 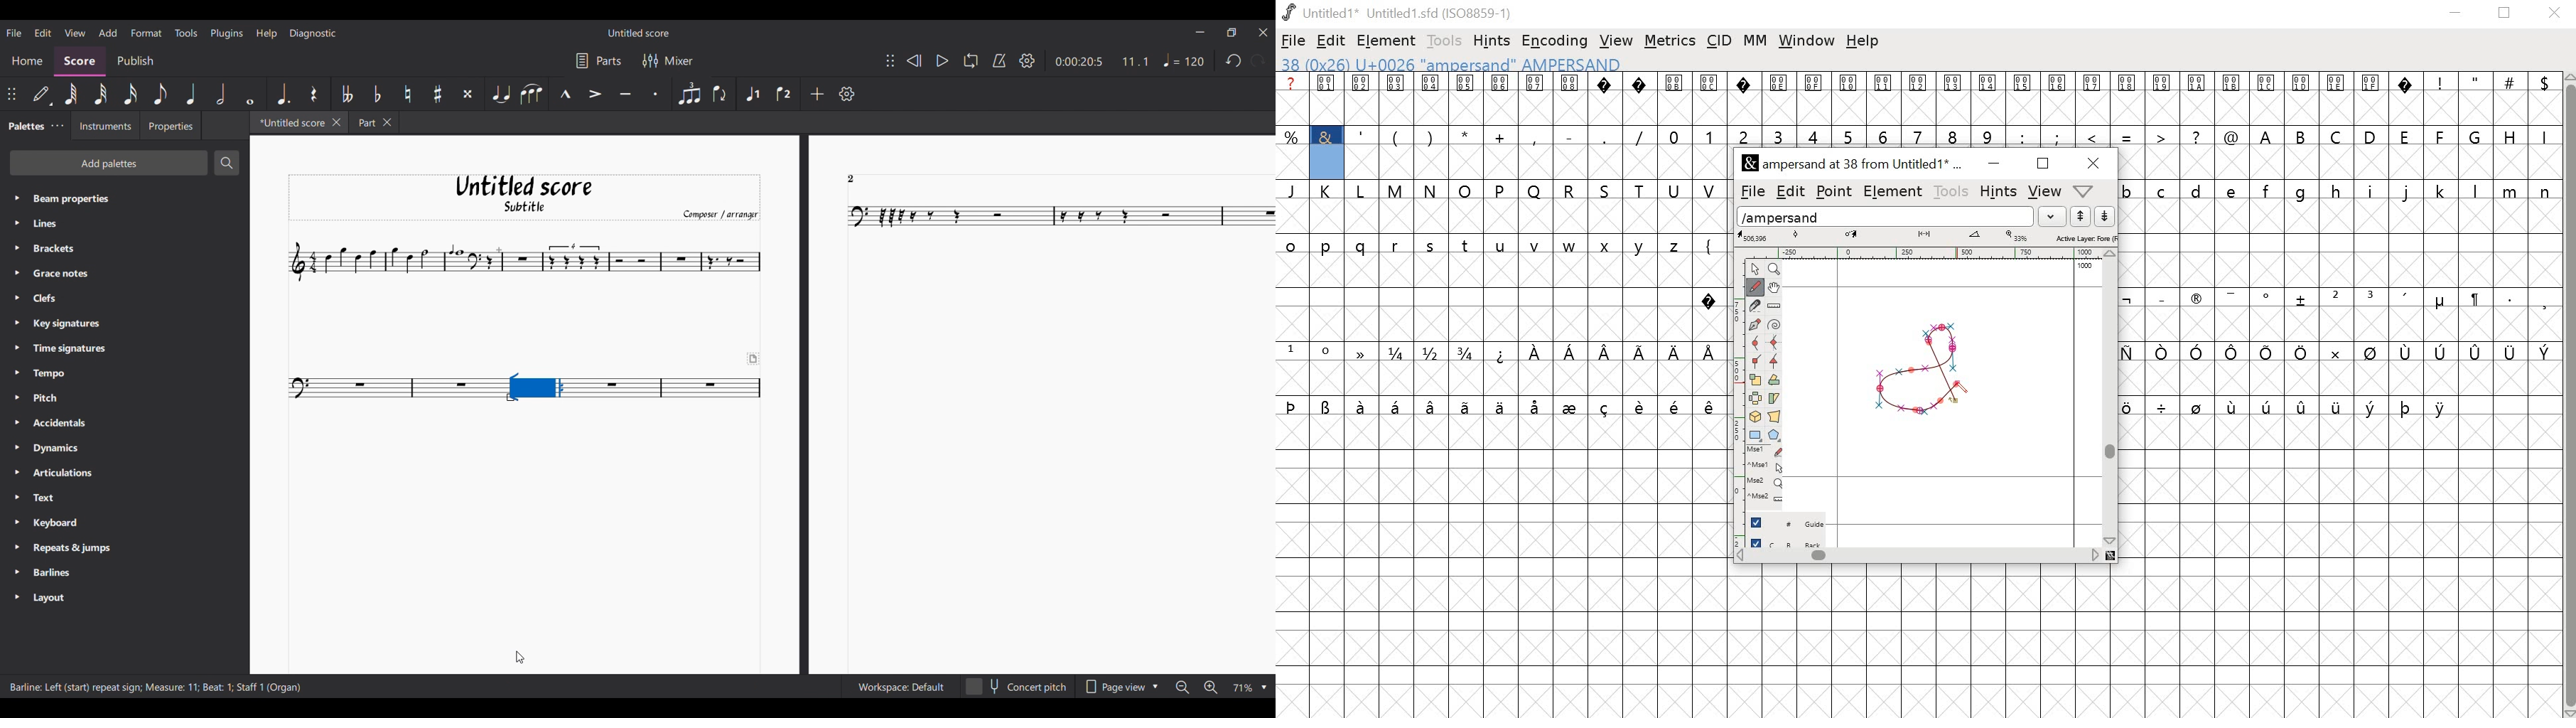 I want to click on symbol, so click(x=1535, y=353).